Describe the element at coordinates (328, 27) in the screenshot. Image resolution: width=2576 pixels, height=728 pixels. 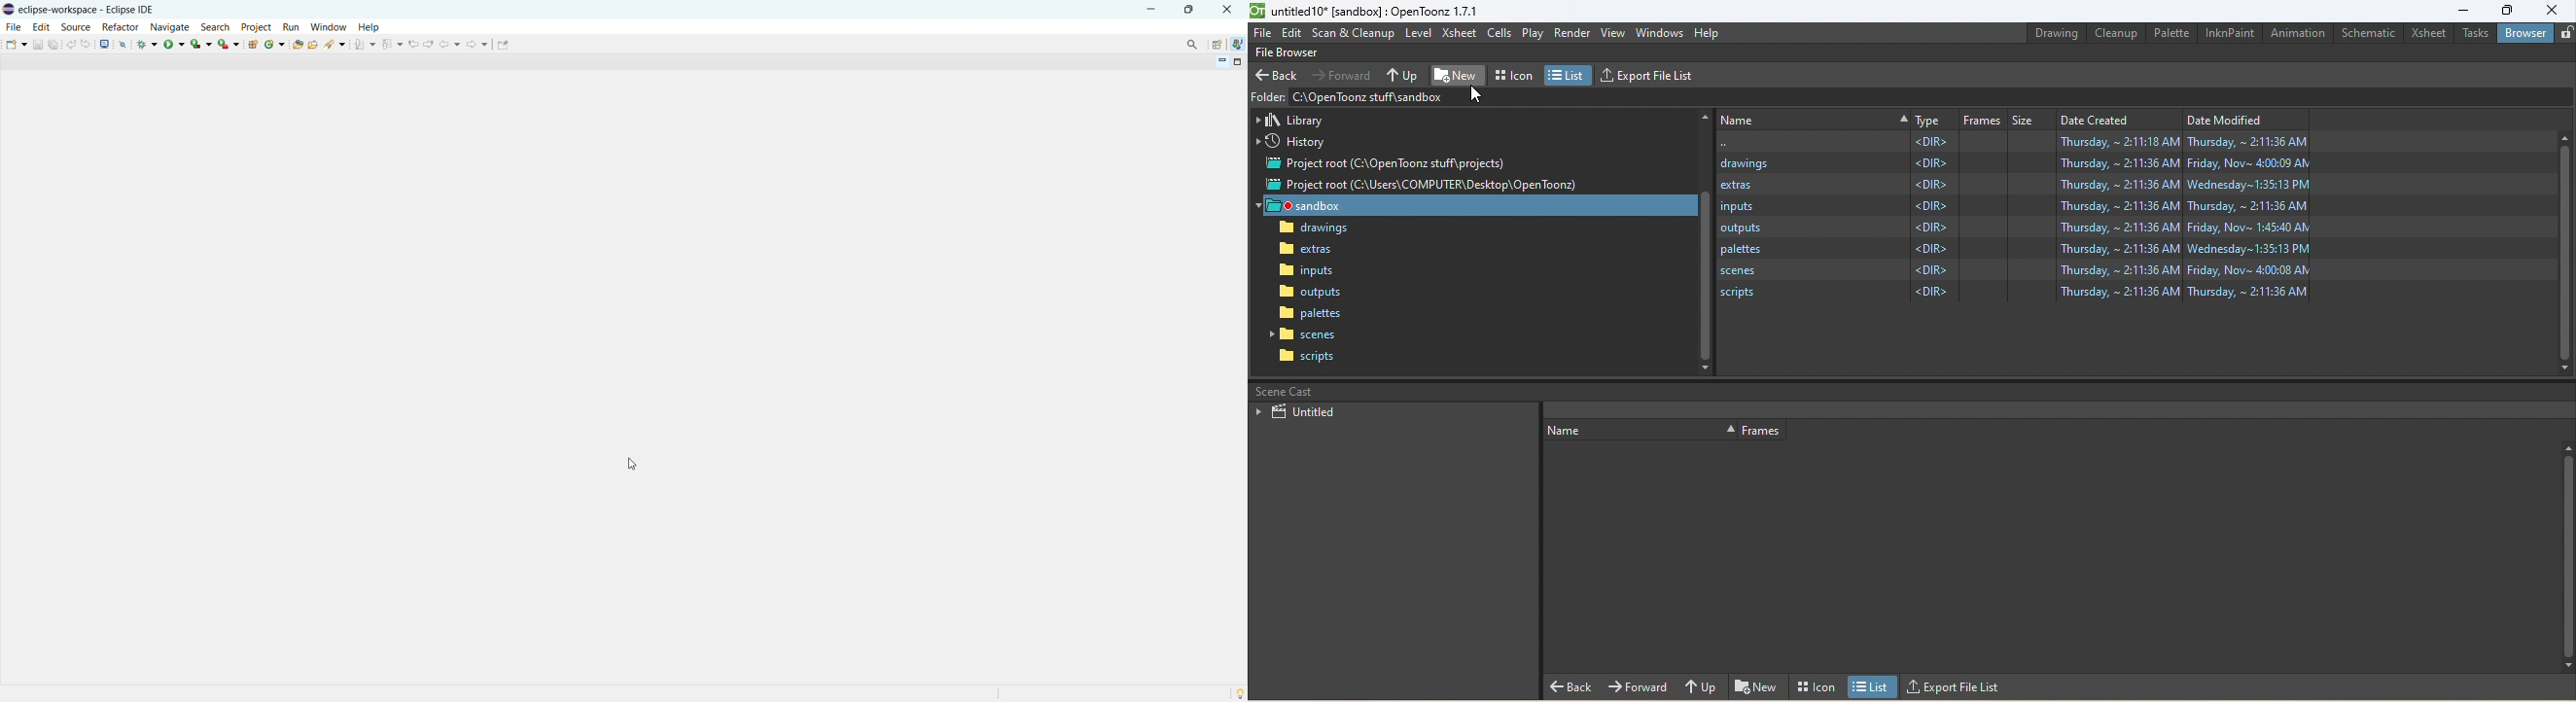
I see `window` at that location.